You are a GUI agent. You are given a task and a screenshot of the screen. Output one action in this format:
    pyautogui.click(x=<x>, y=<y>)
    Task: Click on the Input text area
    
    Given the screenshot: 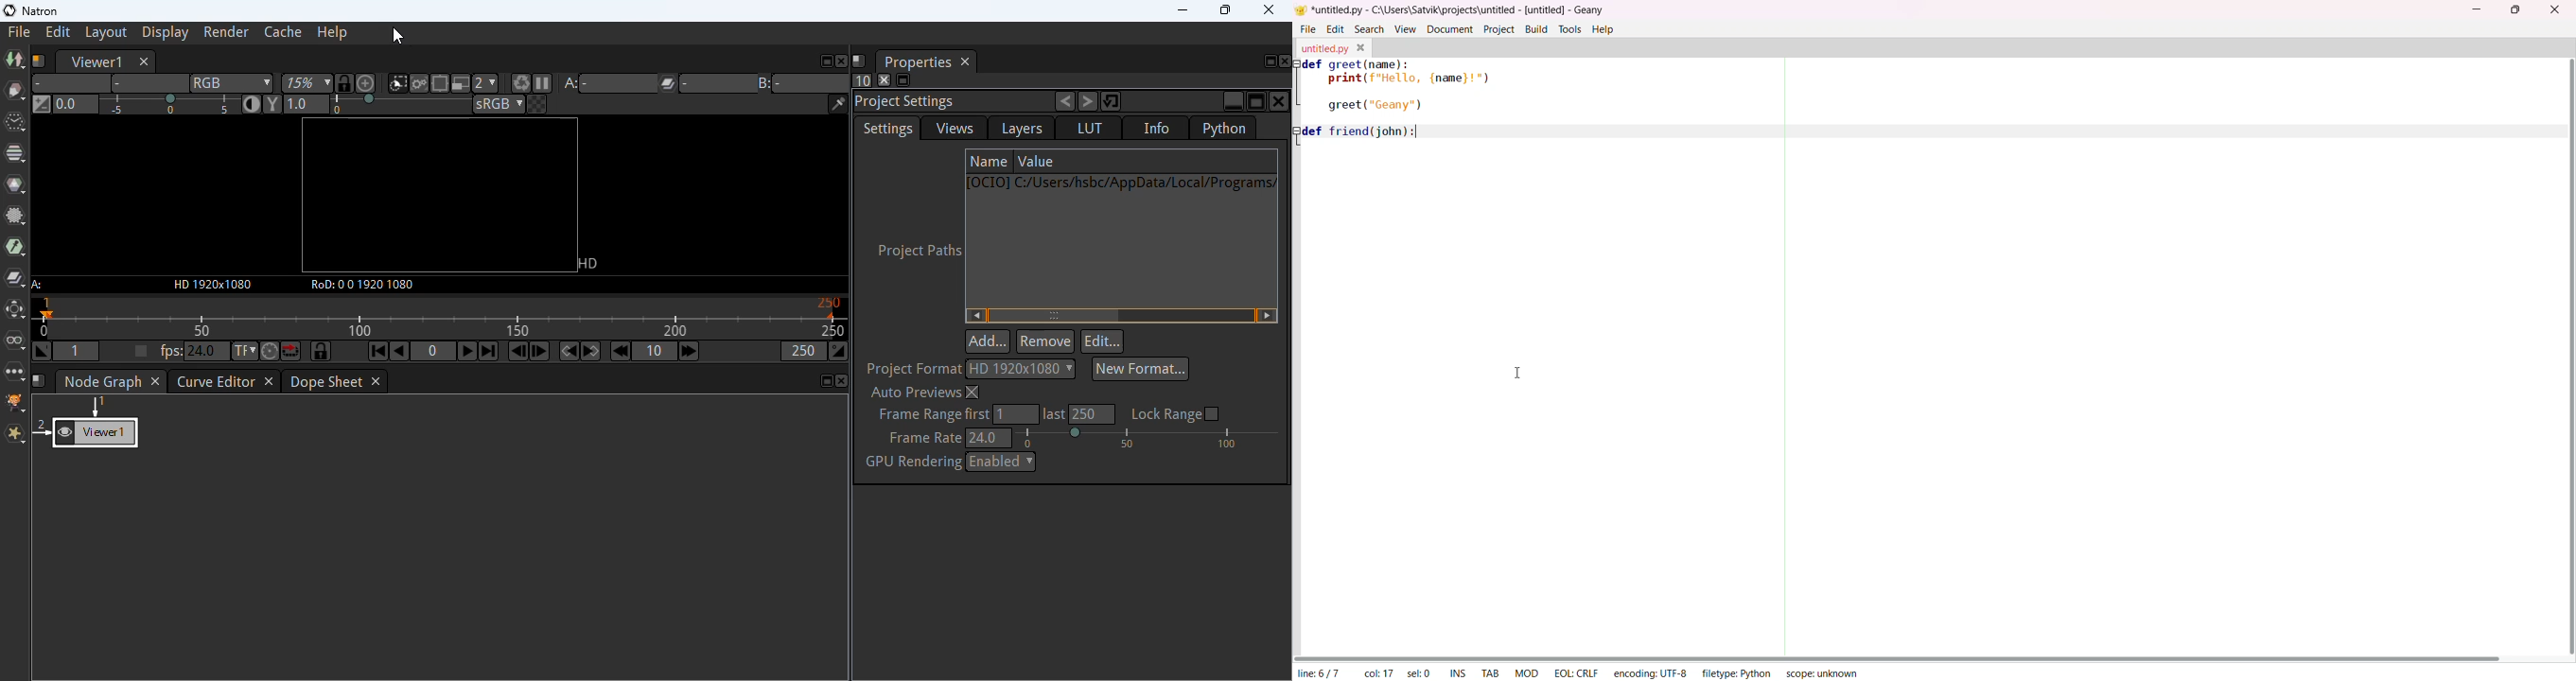 What is the action you would take?
    pyautogui.click(x=2177, y=351)
    